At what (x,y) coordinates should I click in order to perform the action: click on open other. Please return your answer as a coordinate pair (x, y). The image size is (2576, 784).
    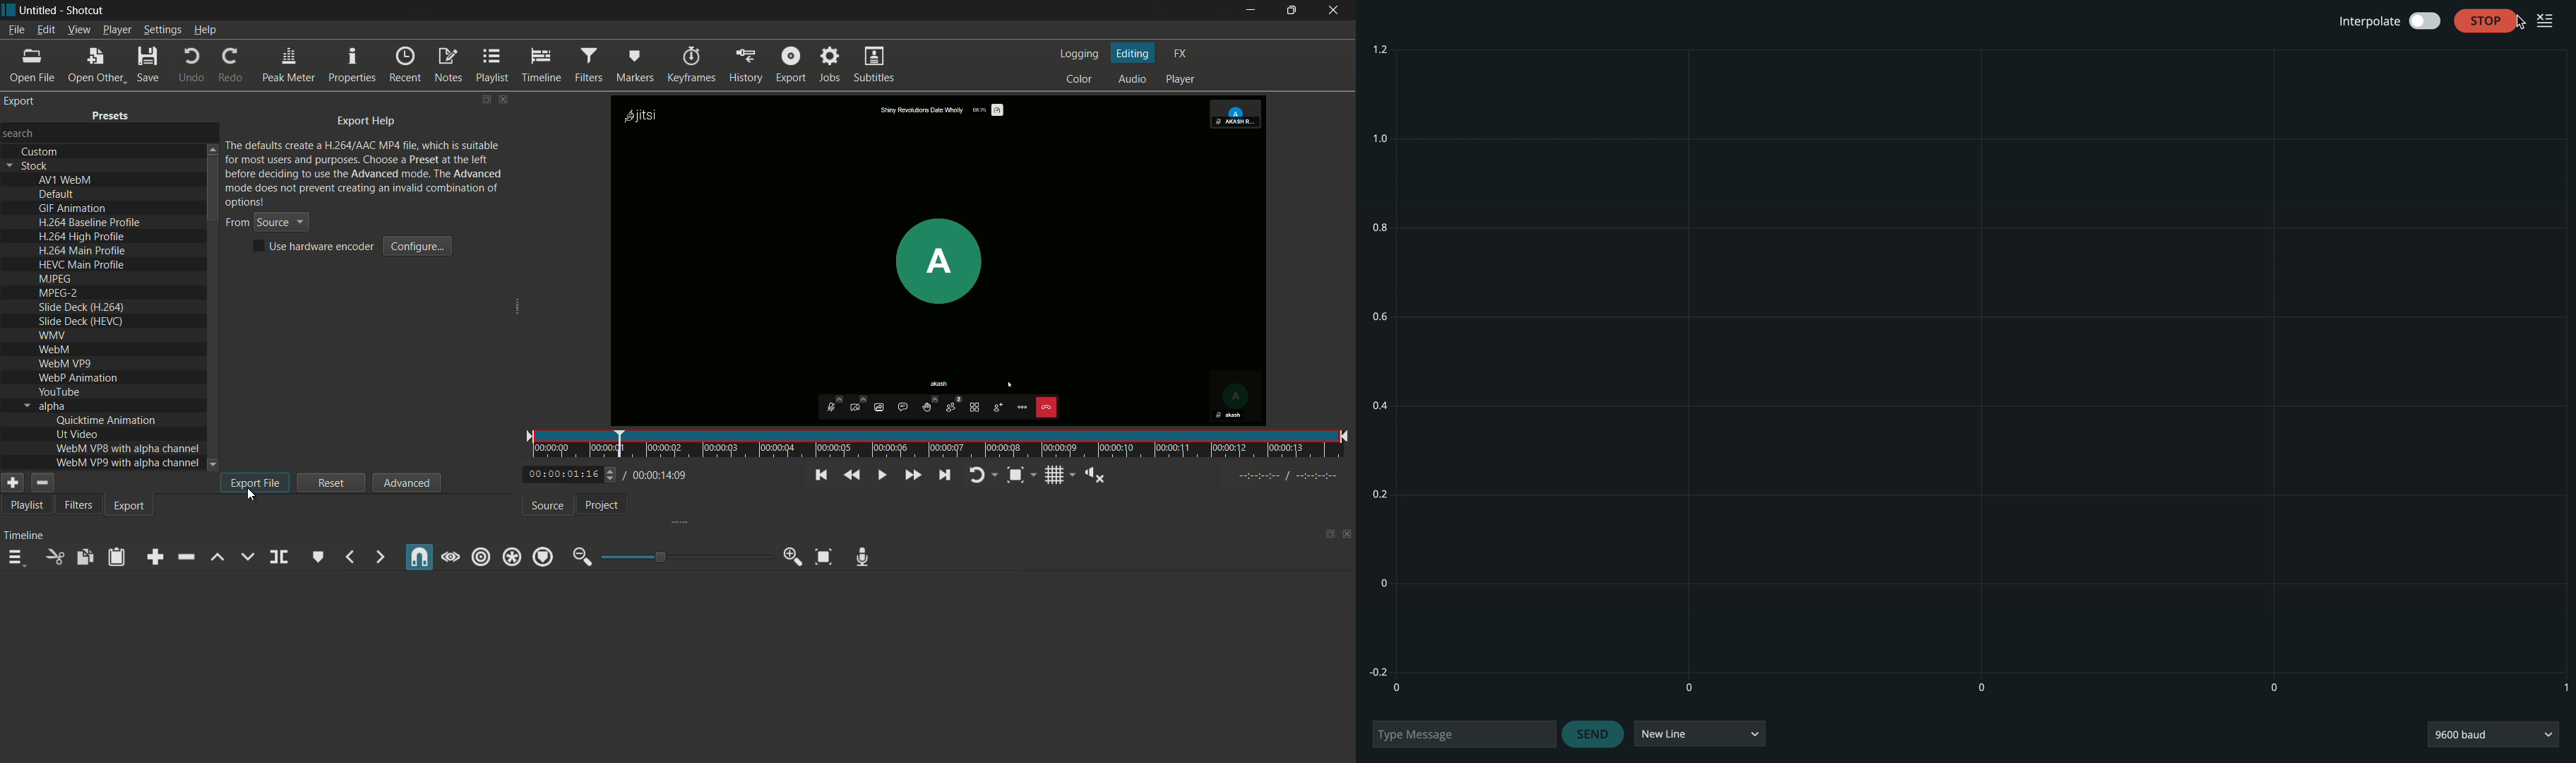
    Looking at the image, I should click on (95, 65).